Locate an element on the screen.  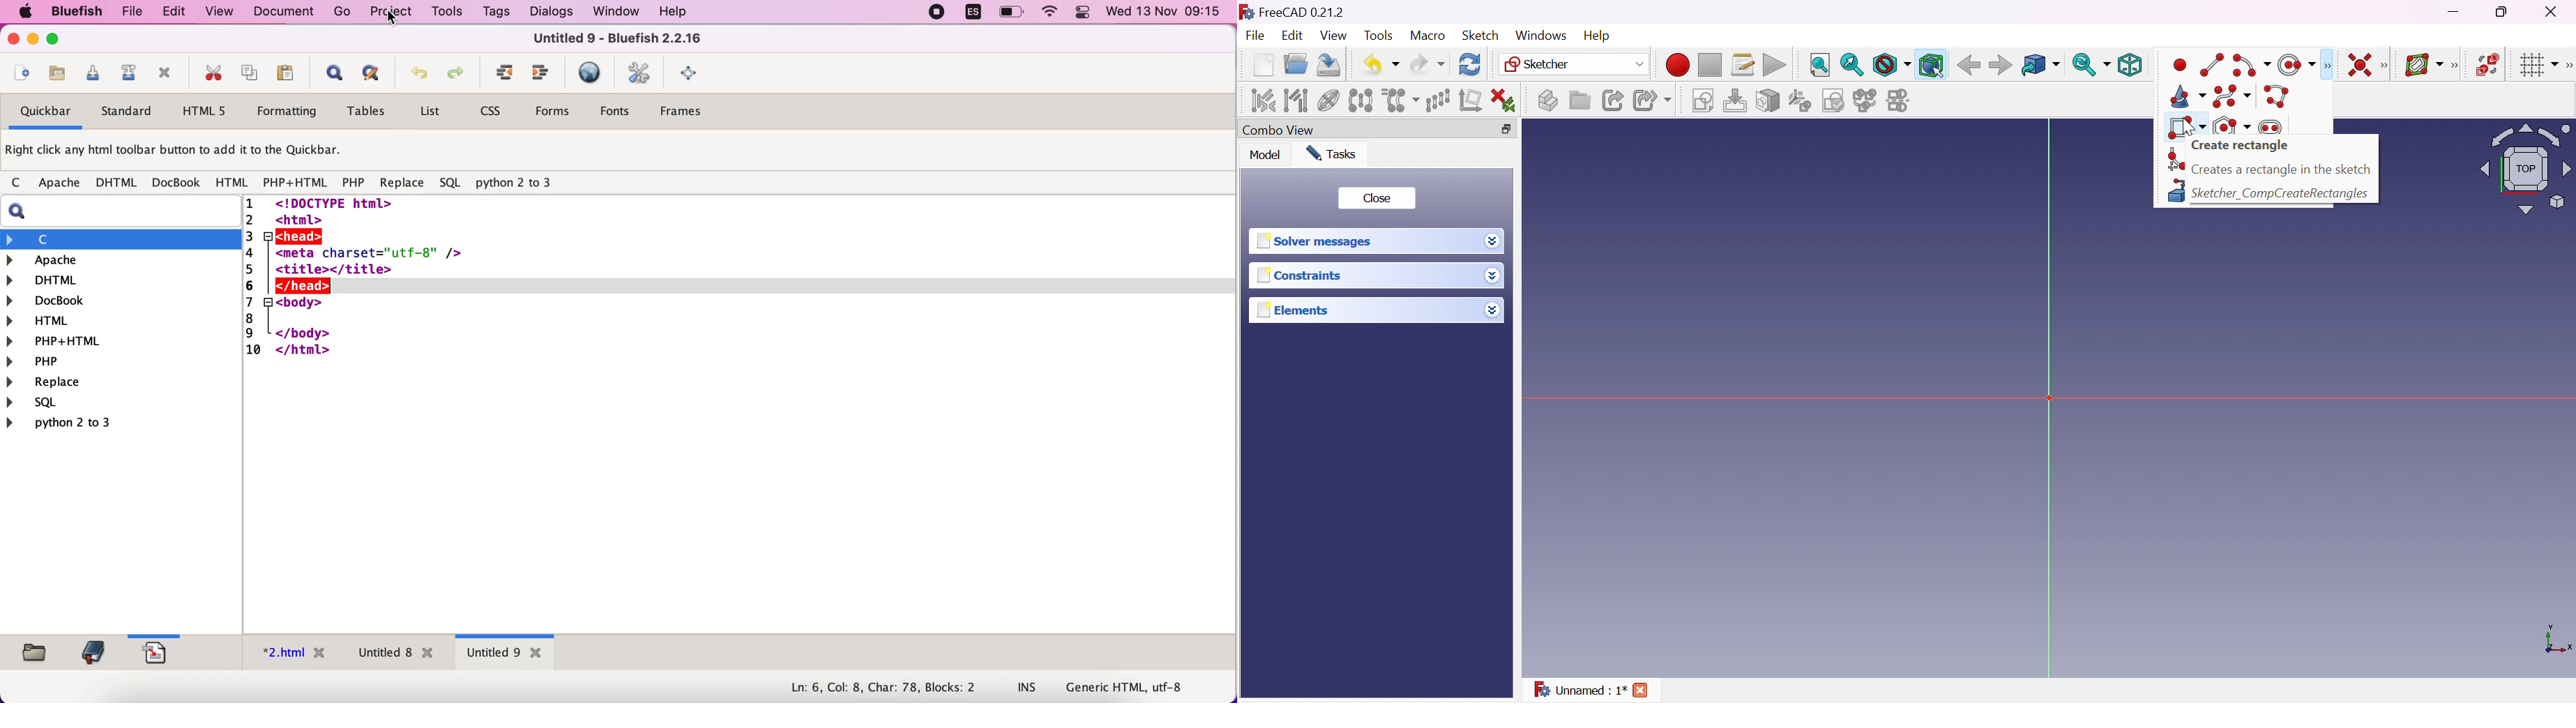
Create rectangle is located at coordinates (2185, 127).